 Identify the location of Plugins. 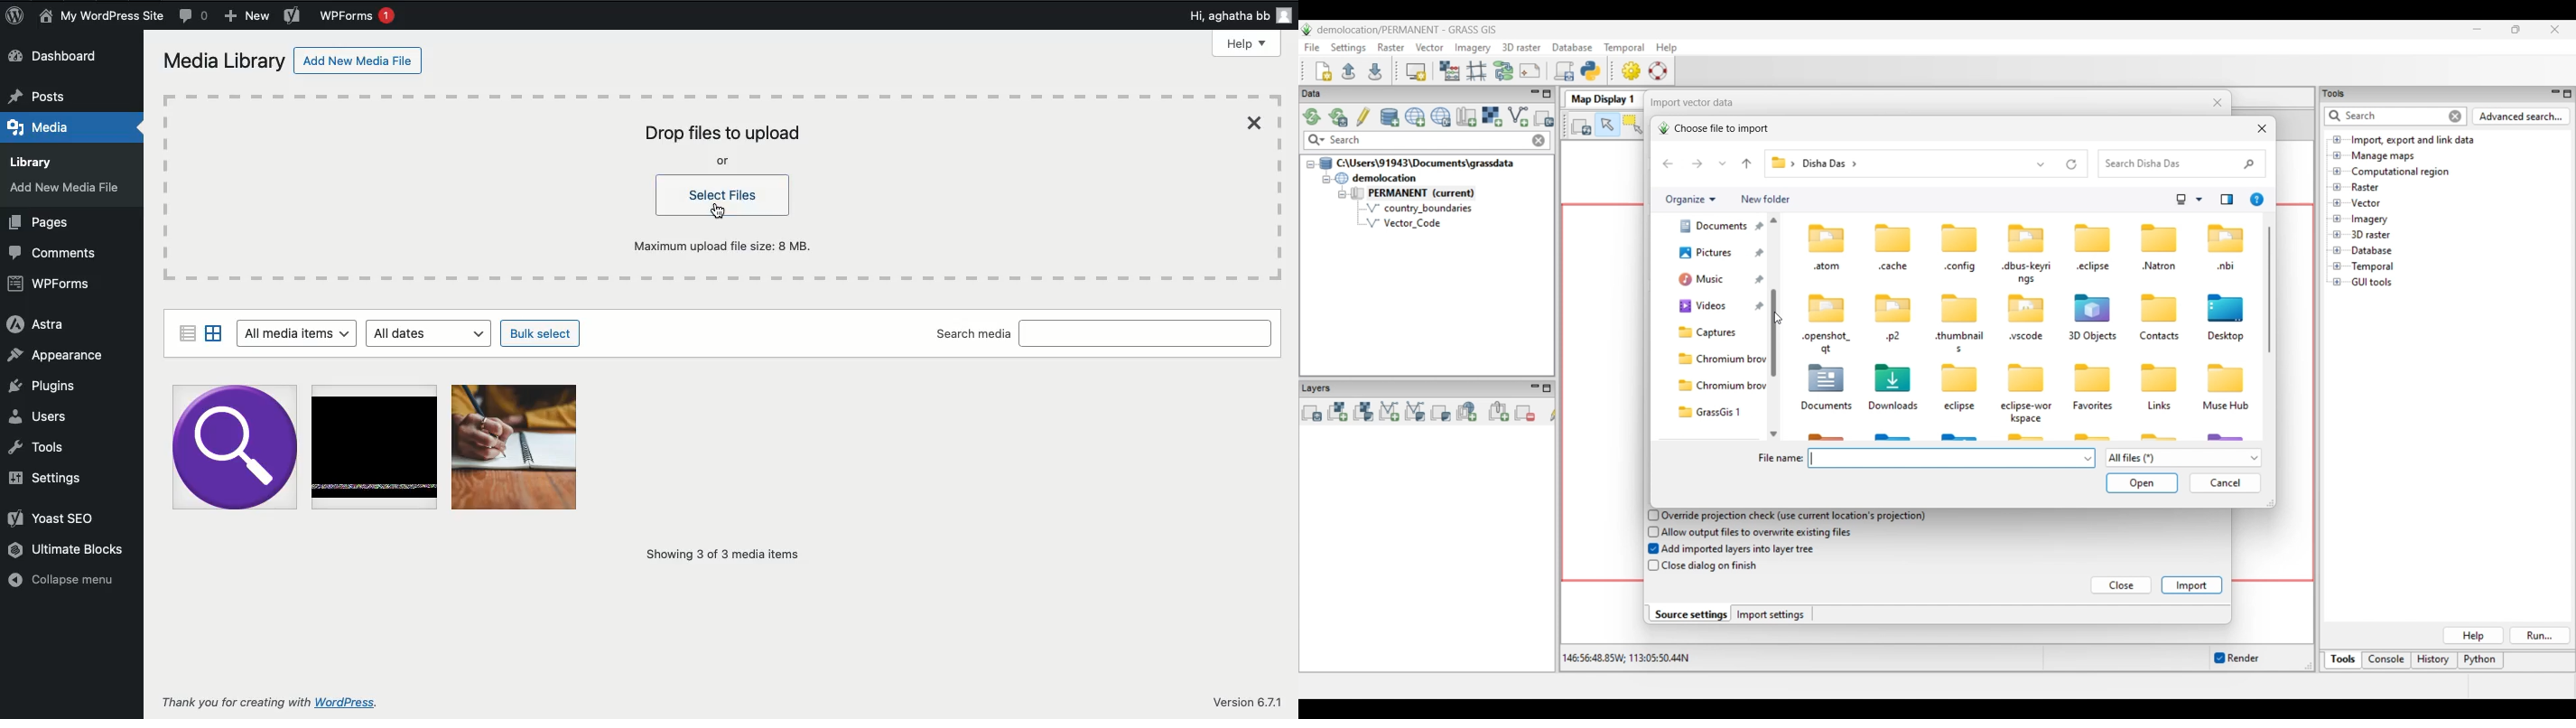
(43, 386).